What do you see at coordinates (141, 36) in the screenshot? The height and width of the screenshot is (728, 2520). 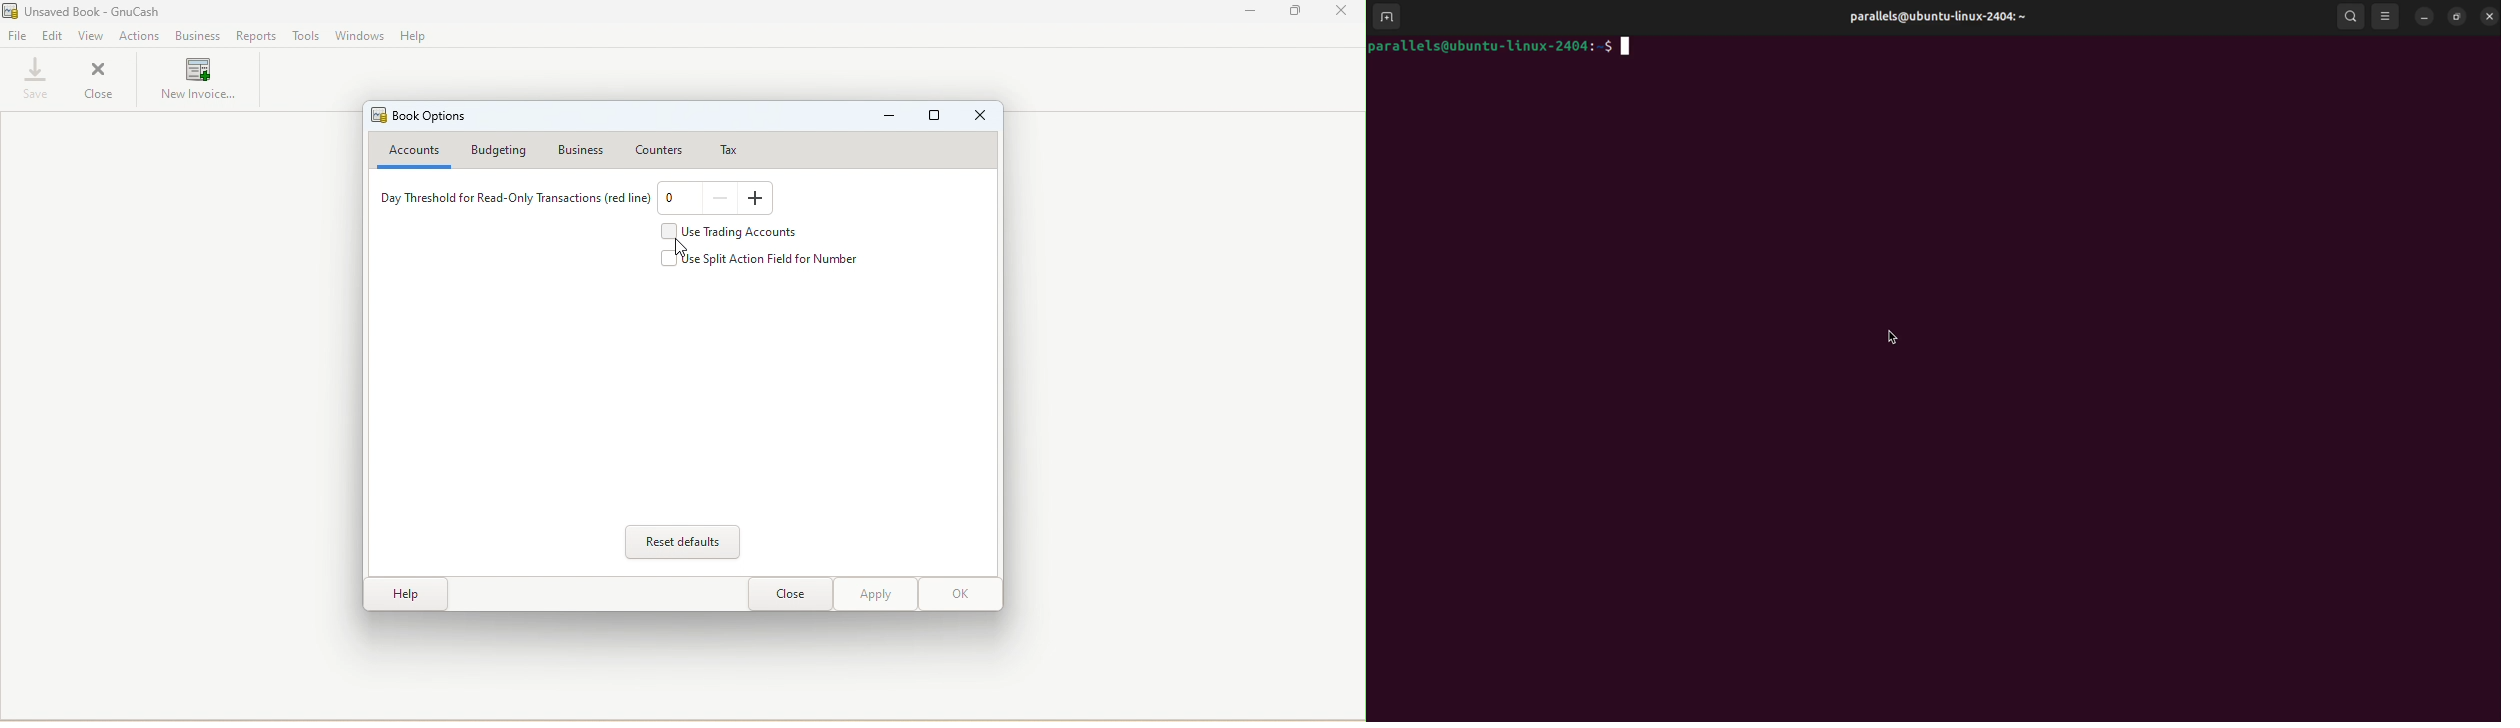 I see `Actions` at bounding box center [141, 36].